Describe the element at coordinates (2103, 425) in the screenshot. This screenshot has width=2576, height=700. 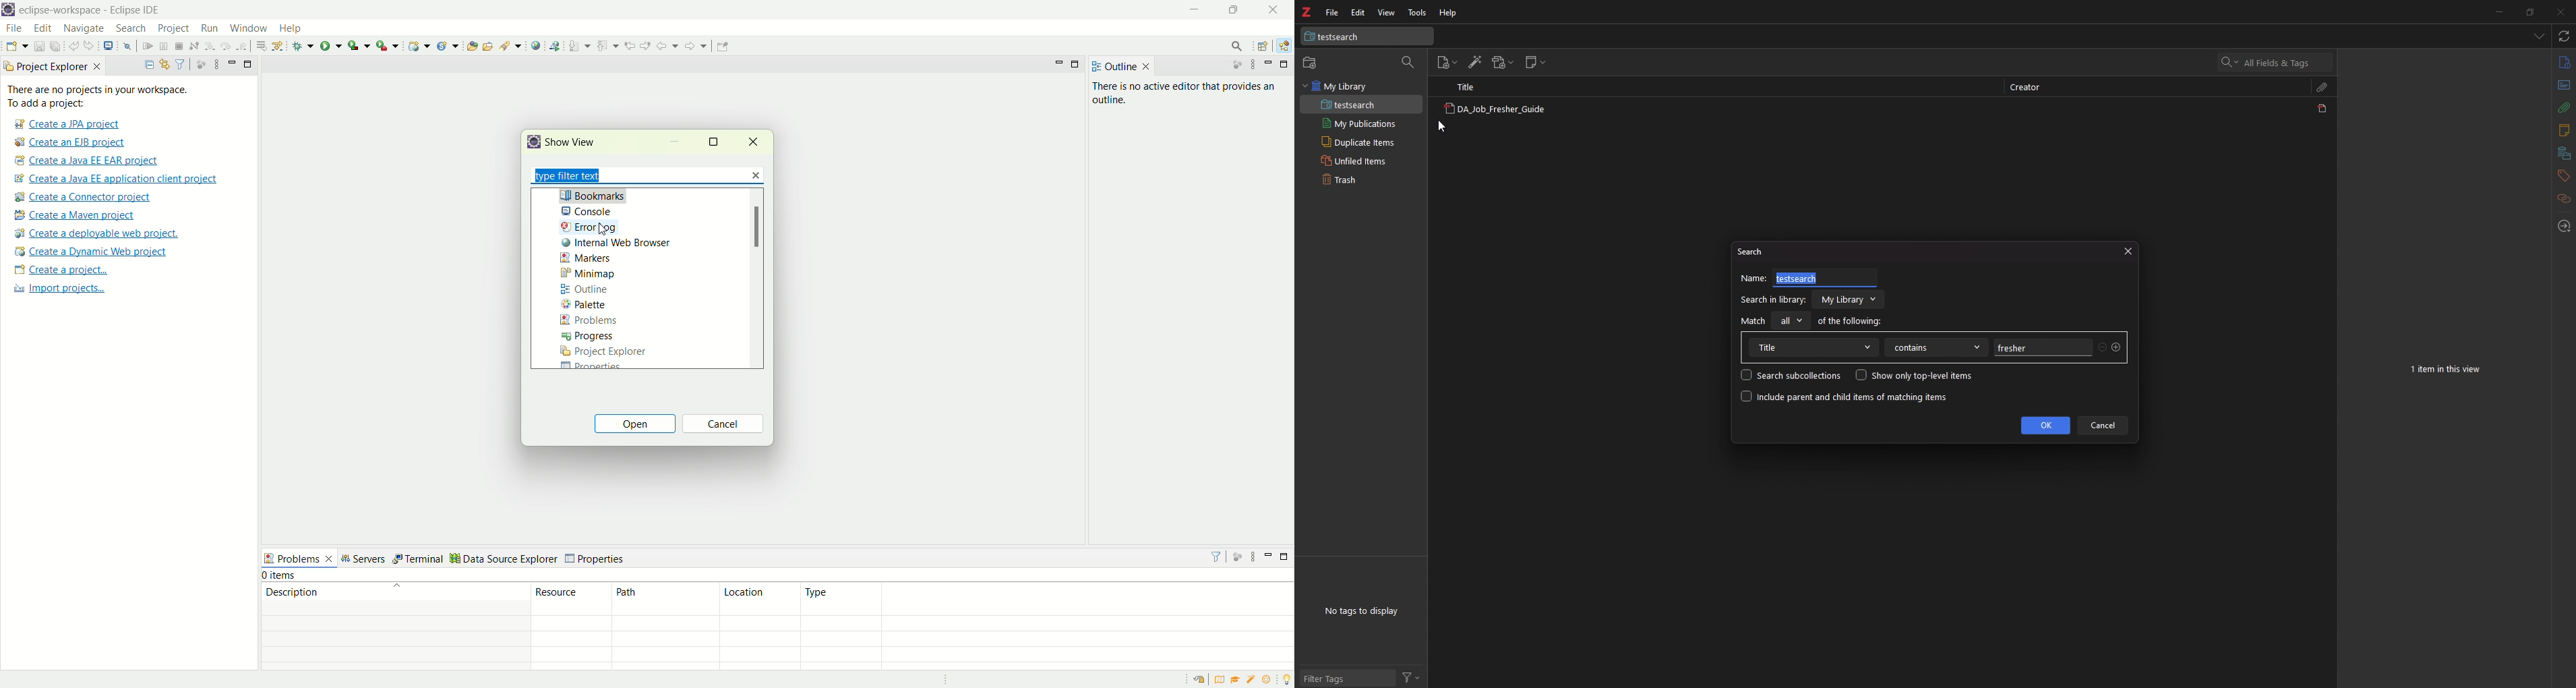
I see `cancel` at that location.